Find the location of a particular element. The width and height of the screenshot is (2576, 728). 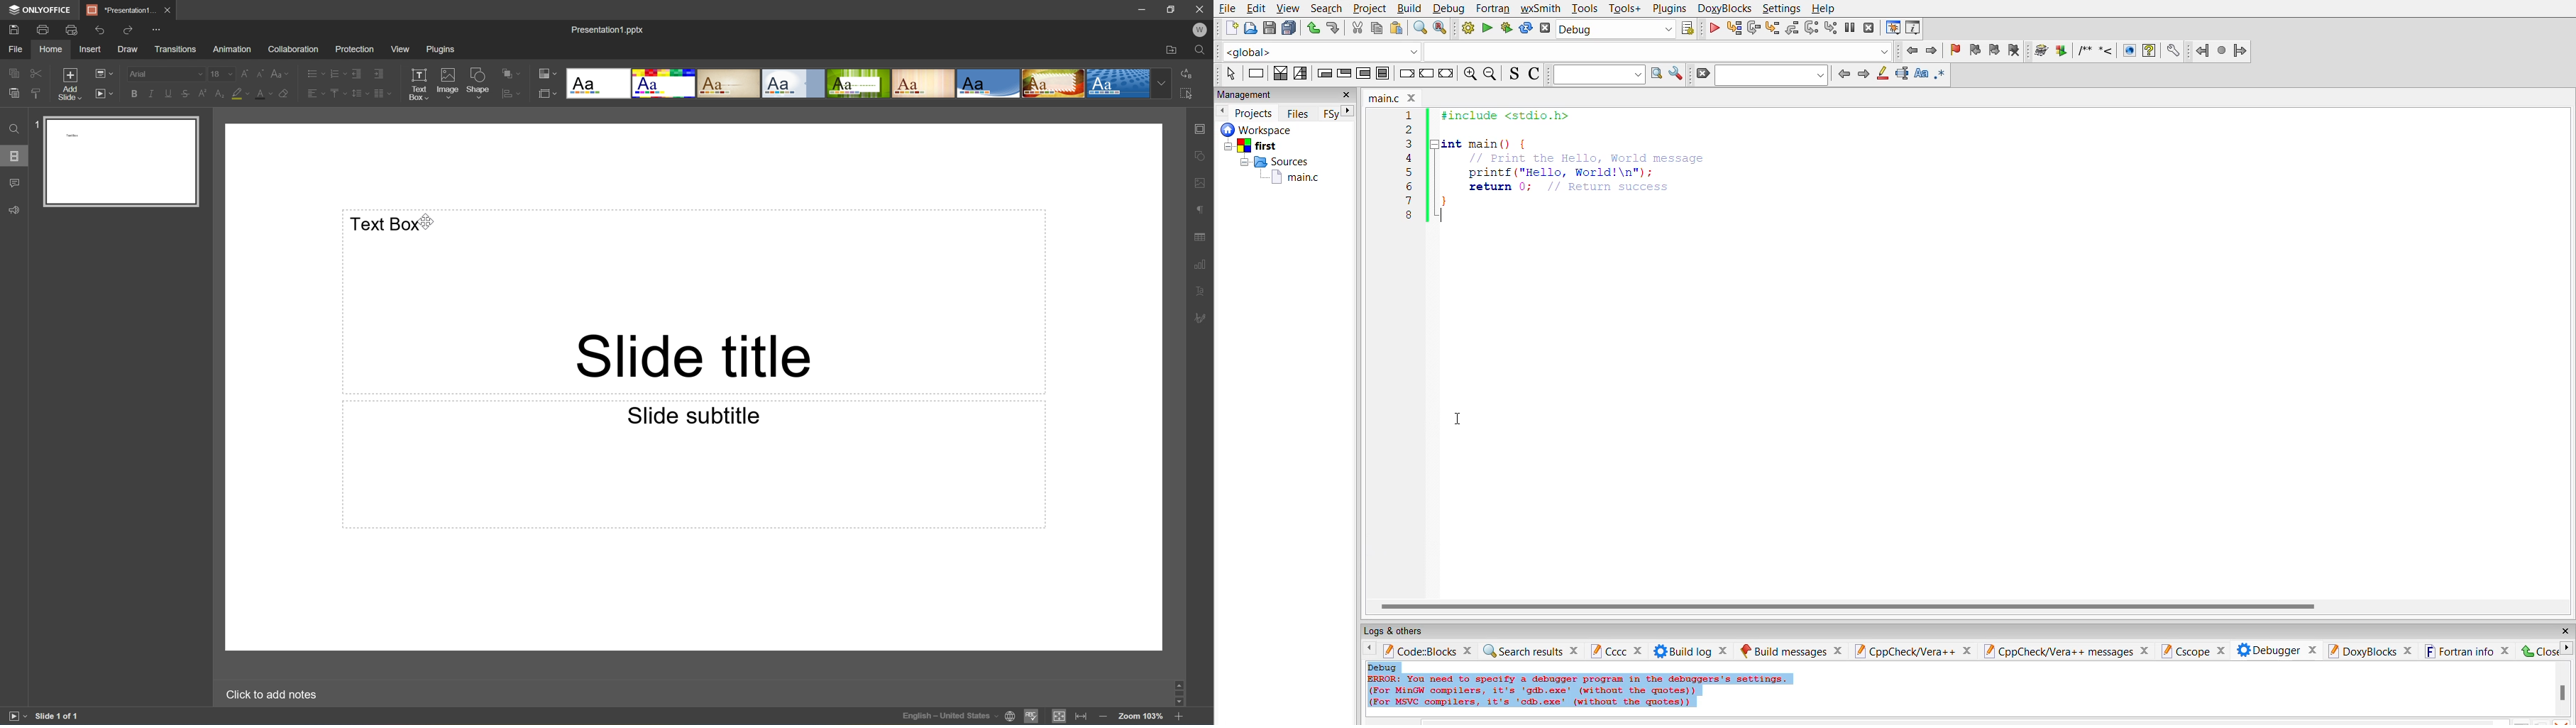

Animation is located at coordinates (234, 49).